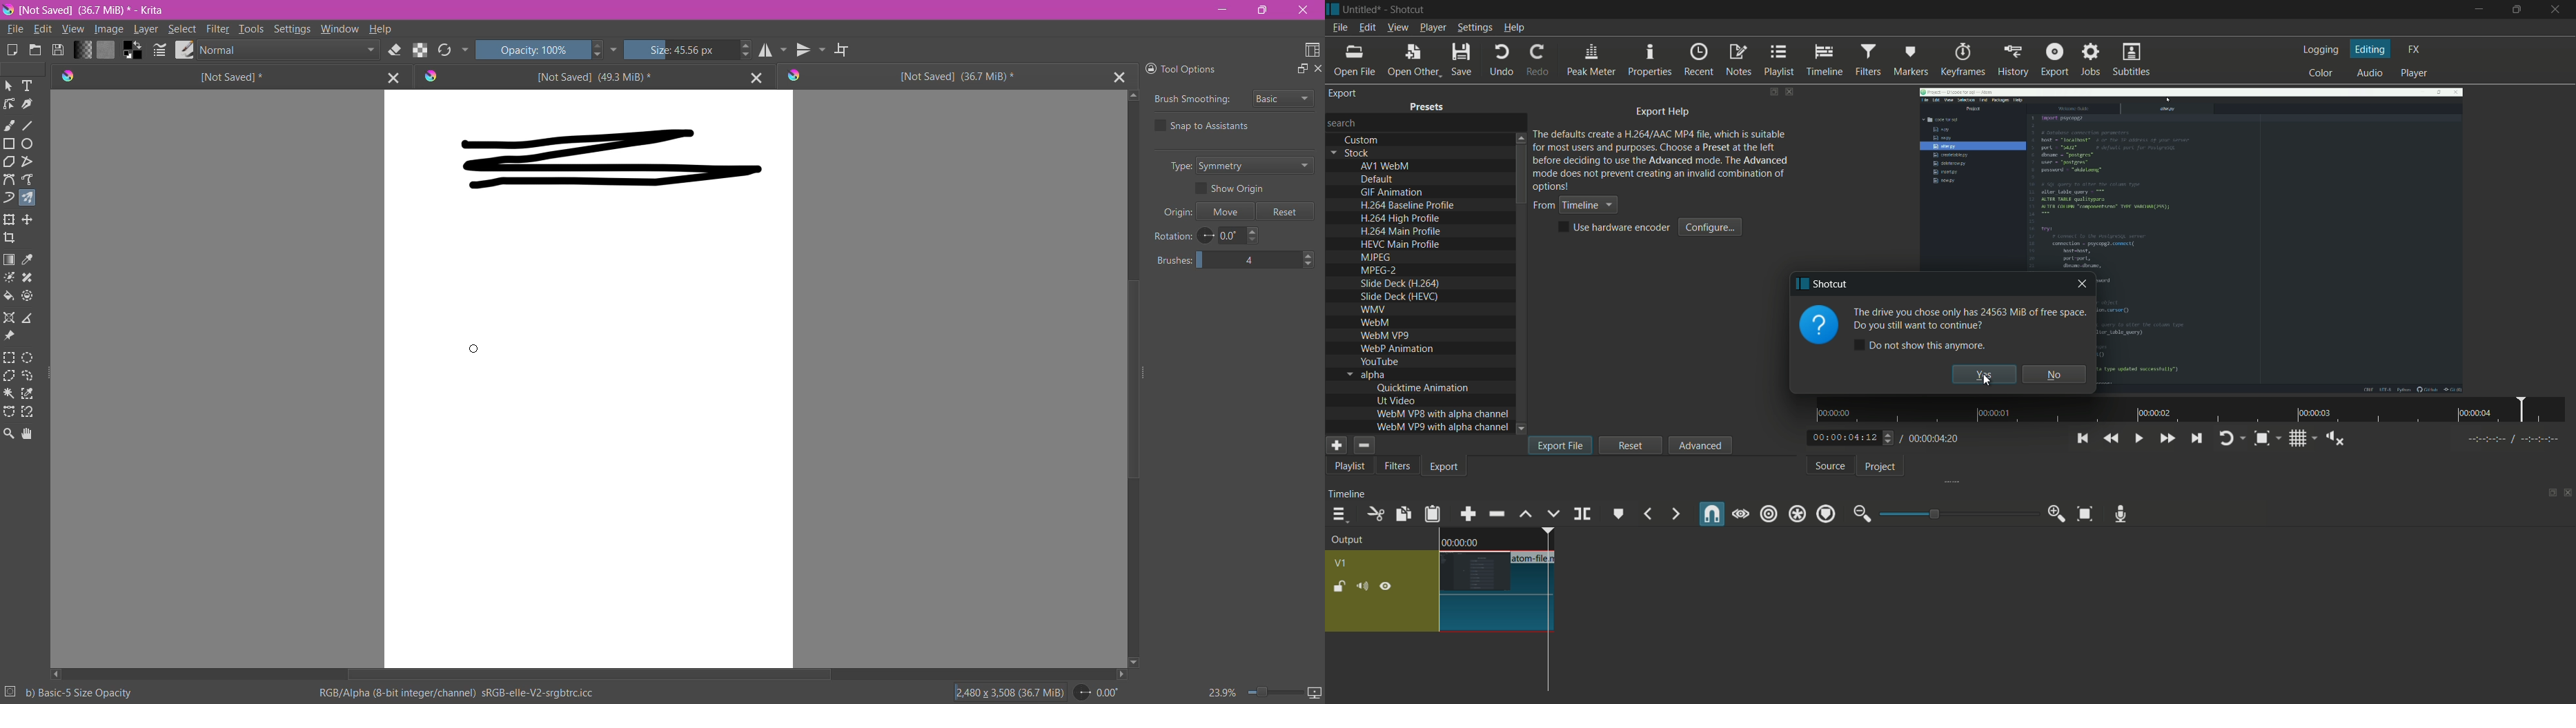  Describe the element at coordinates (107, 50) in the screenshot. I see `Fill Patterns` at that location.